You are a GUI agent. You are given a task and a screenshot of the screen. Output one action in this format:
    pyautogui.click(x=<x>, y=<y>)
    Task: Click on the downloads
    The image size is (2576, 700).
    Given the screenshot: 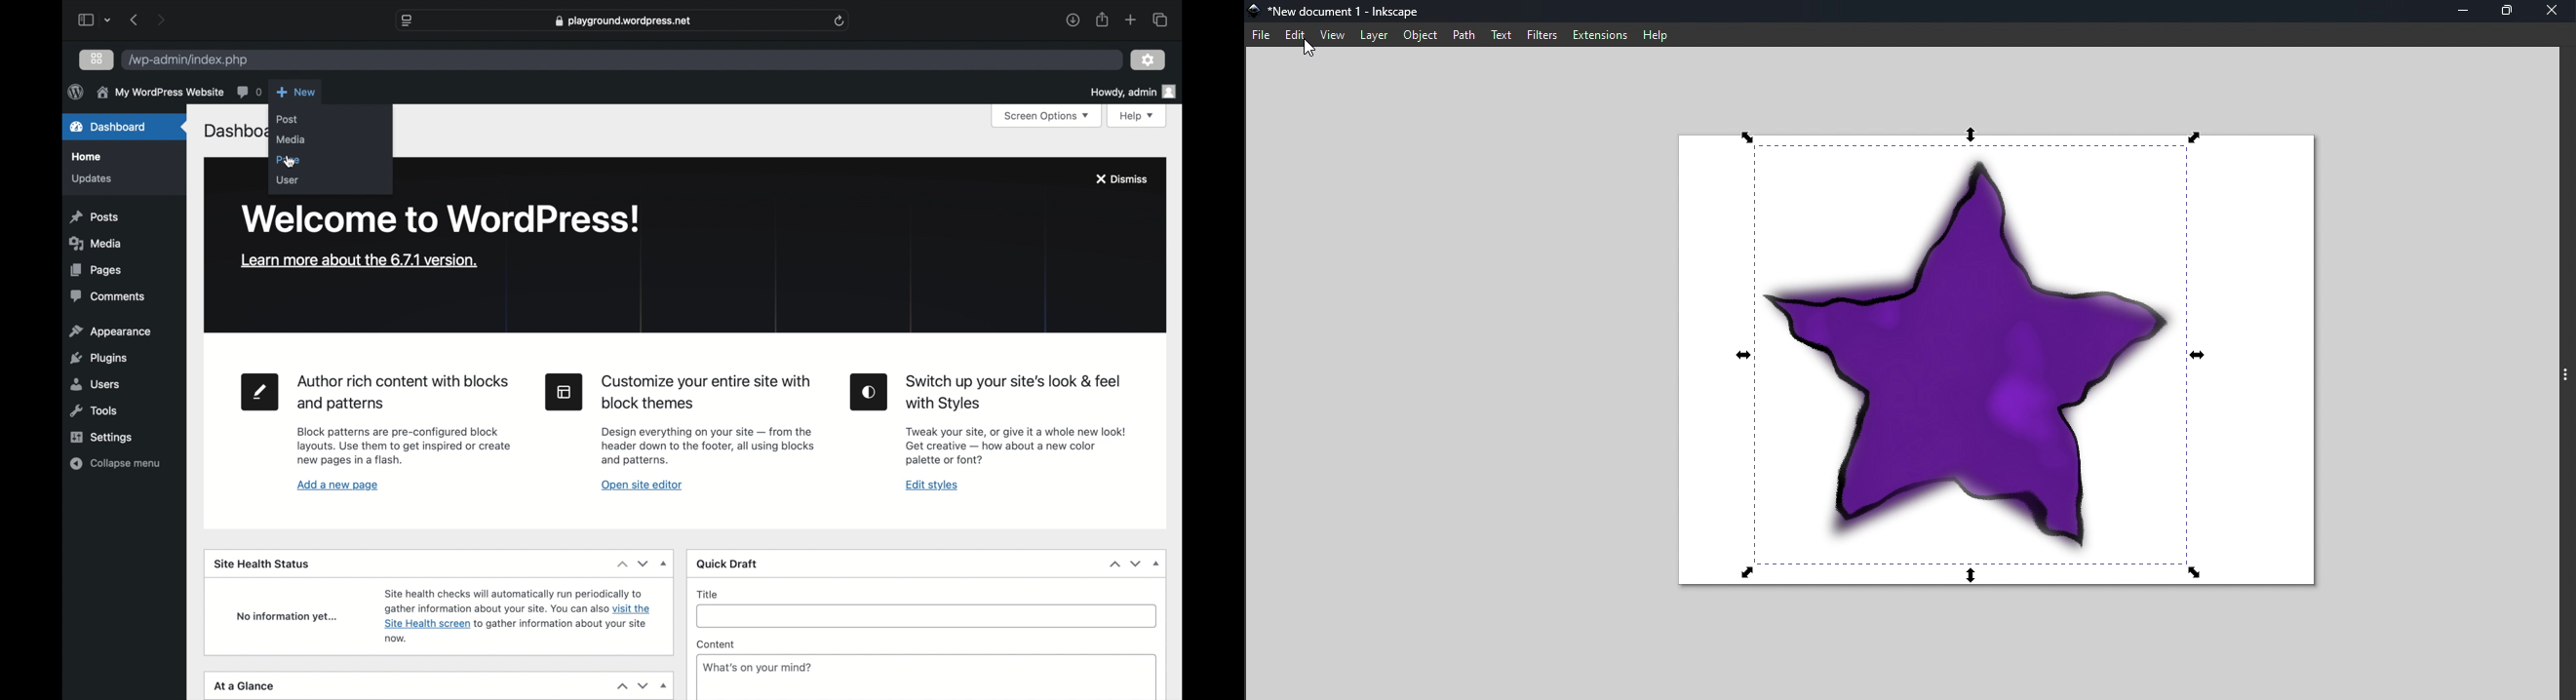 What is the action you would take?
    pyautogui.click(x=1073, y=19)
    